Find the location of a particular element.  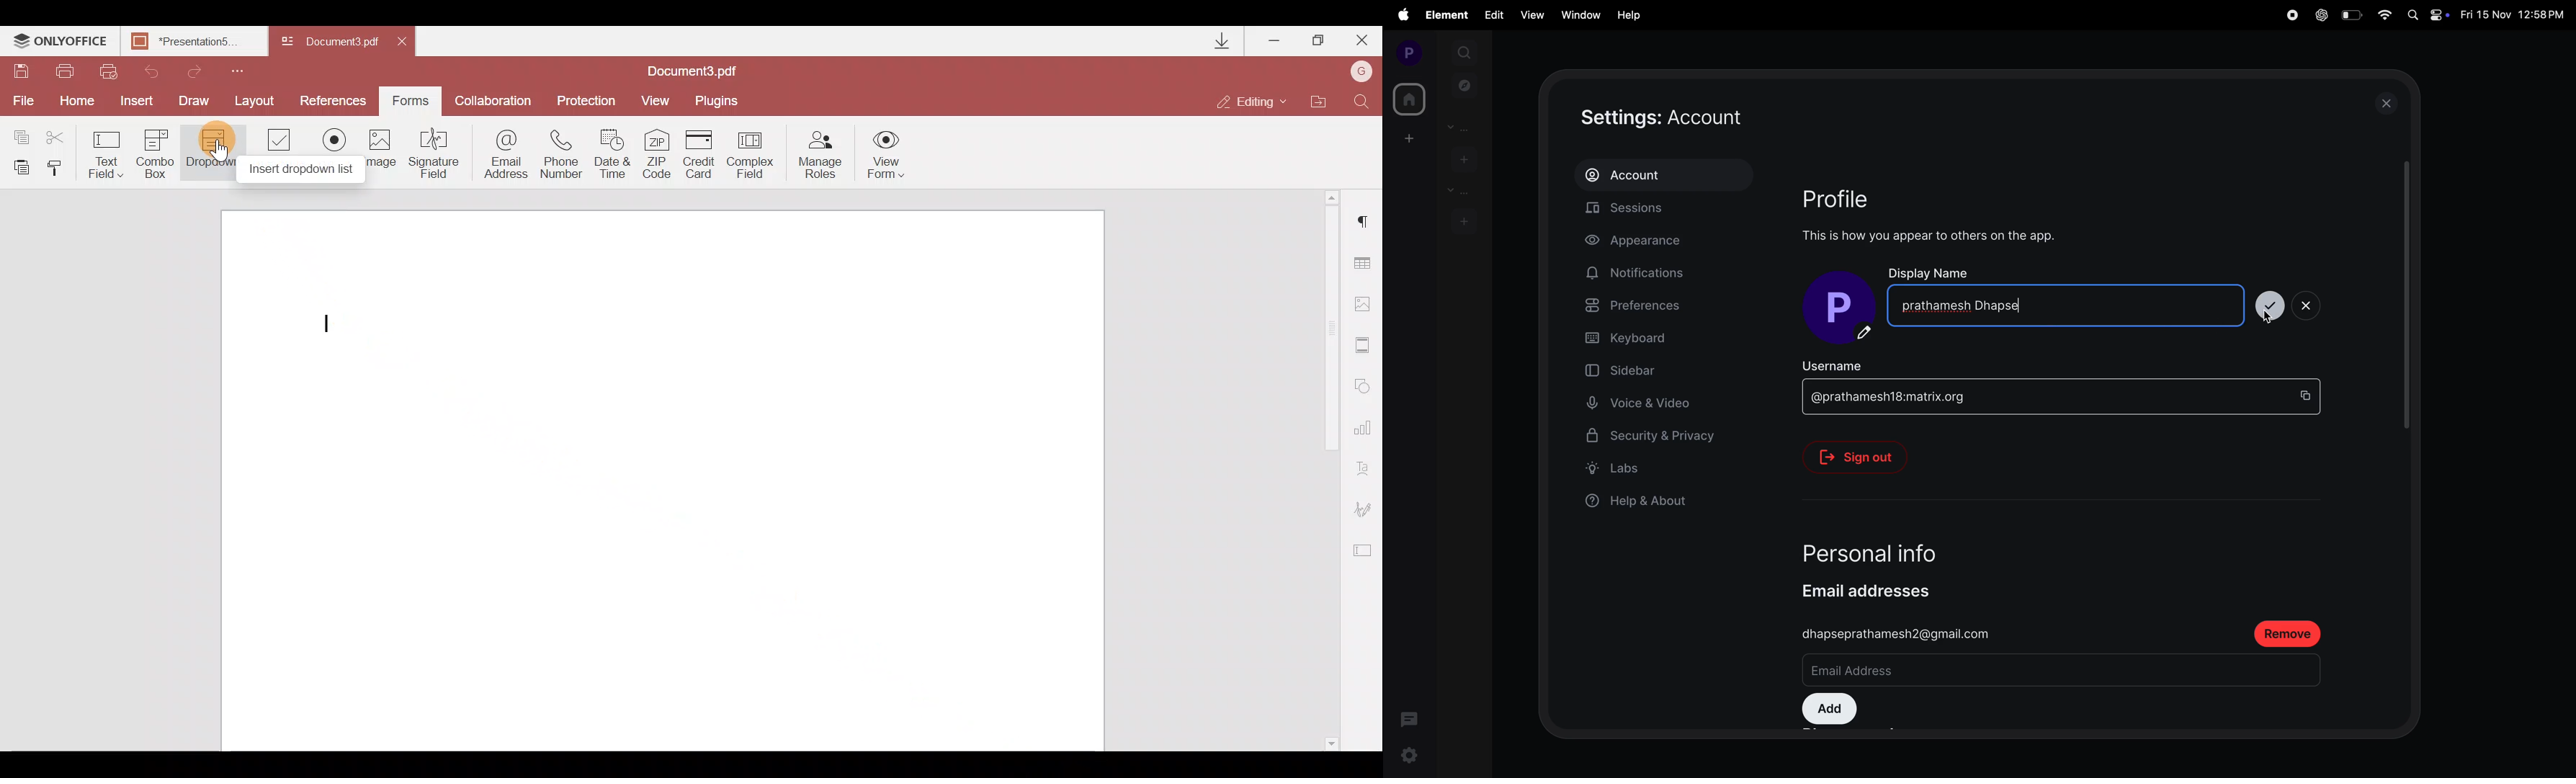

cursor is located at coordinates (2267, 320).